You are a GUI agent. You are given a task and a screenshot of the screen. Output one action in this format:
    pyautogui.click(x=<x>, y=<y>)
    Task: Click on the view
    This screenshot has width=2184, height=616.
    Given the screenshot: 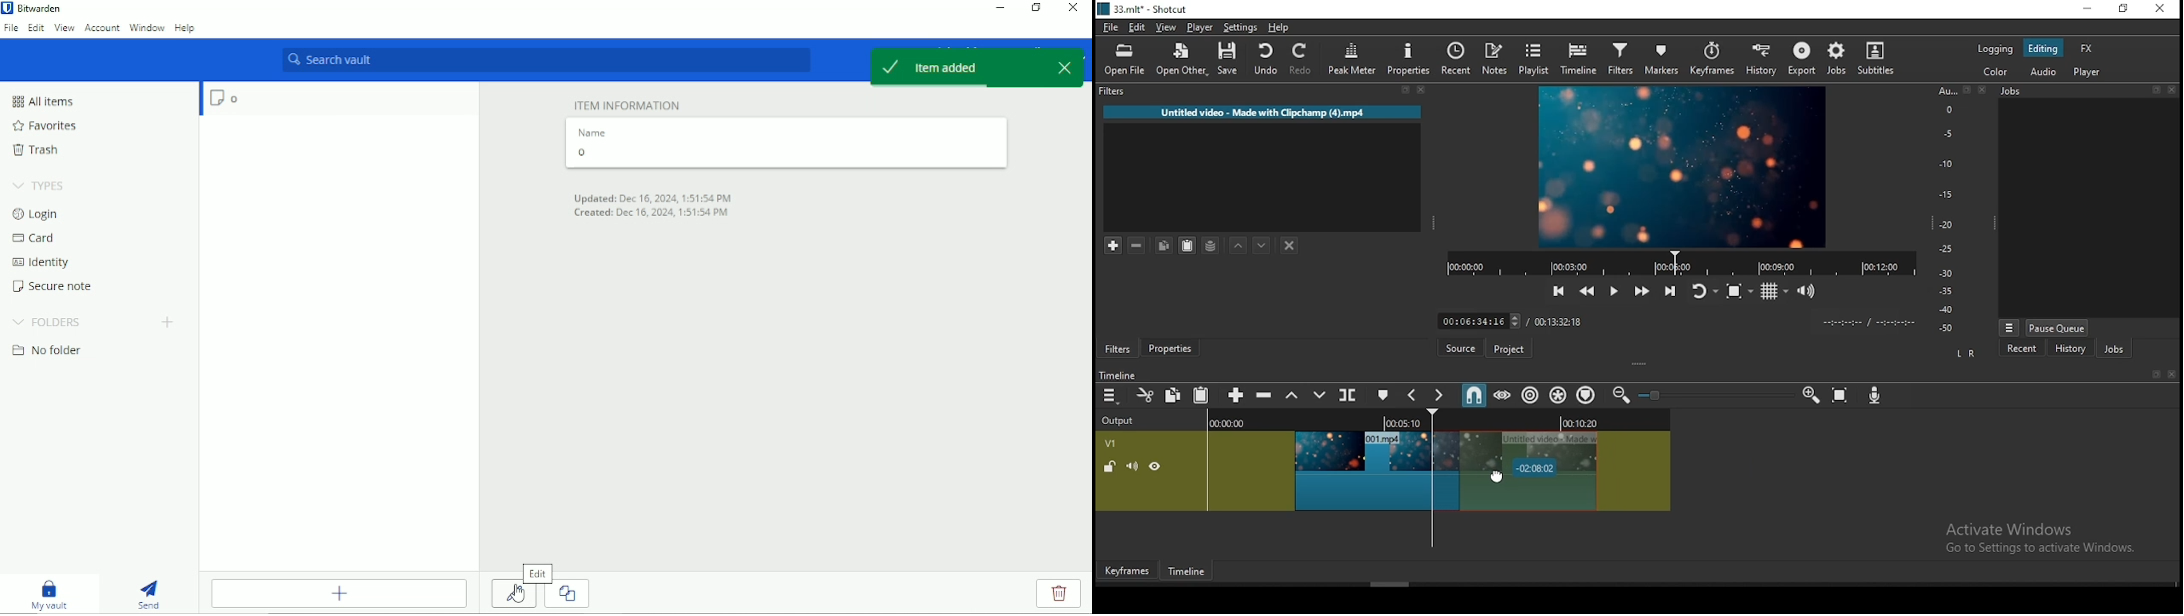 What is the action you would take?
    pyautogui.click(x=1169, y=29)
    